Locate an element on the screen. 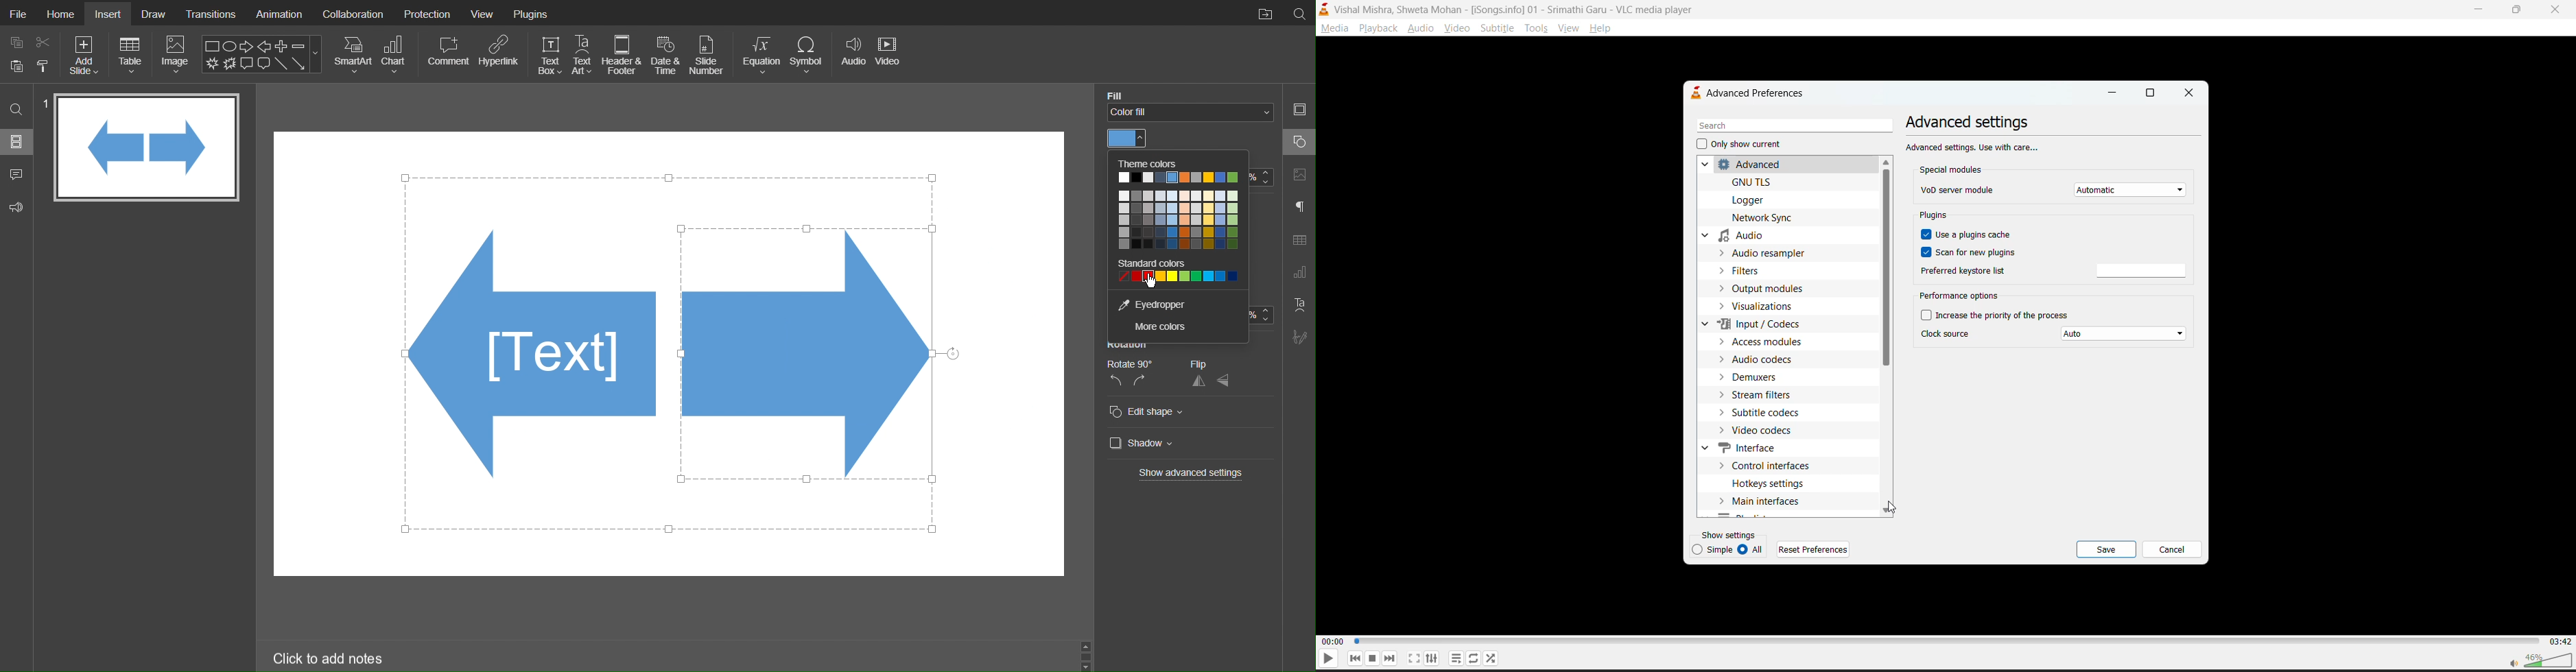 Image resolution: width=2576 pixels, height=672 pixels. save is located at coordinates (2110, 549).